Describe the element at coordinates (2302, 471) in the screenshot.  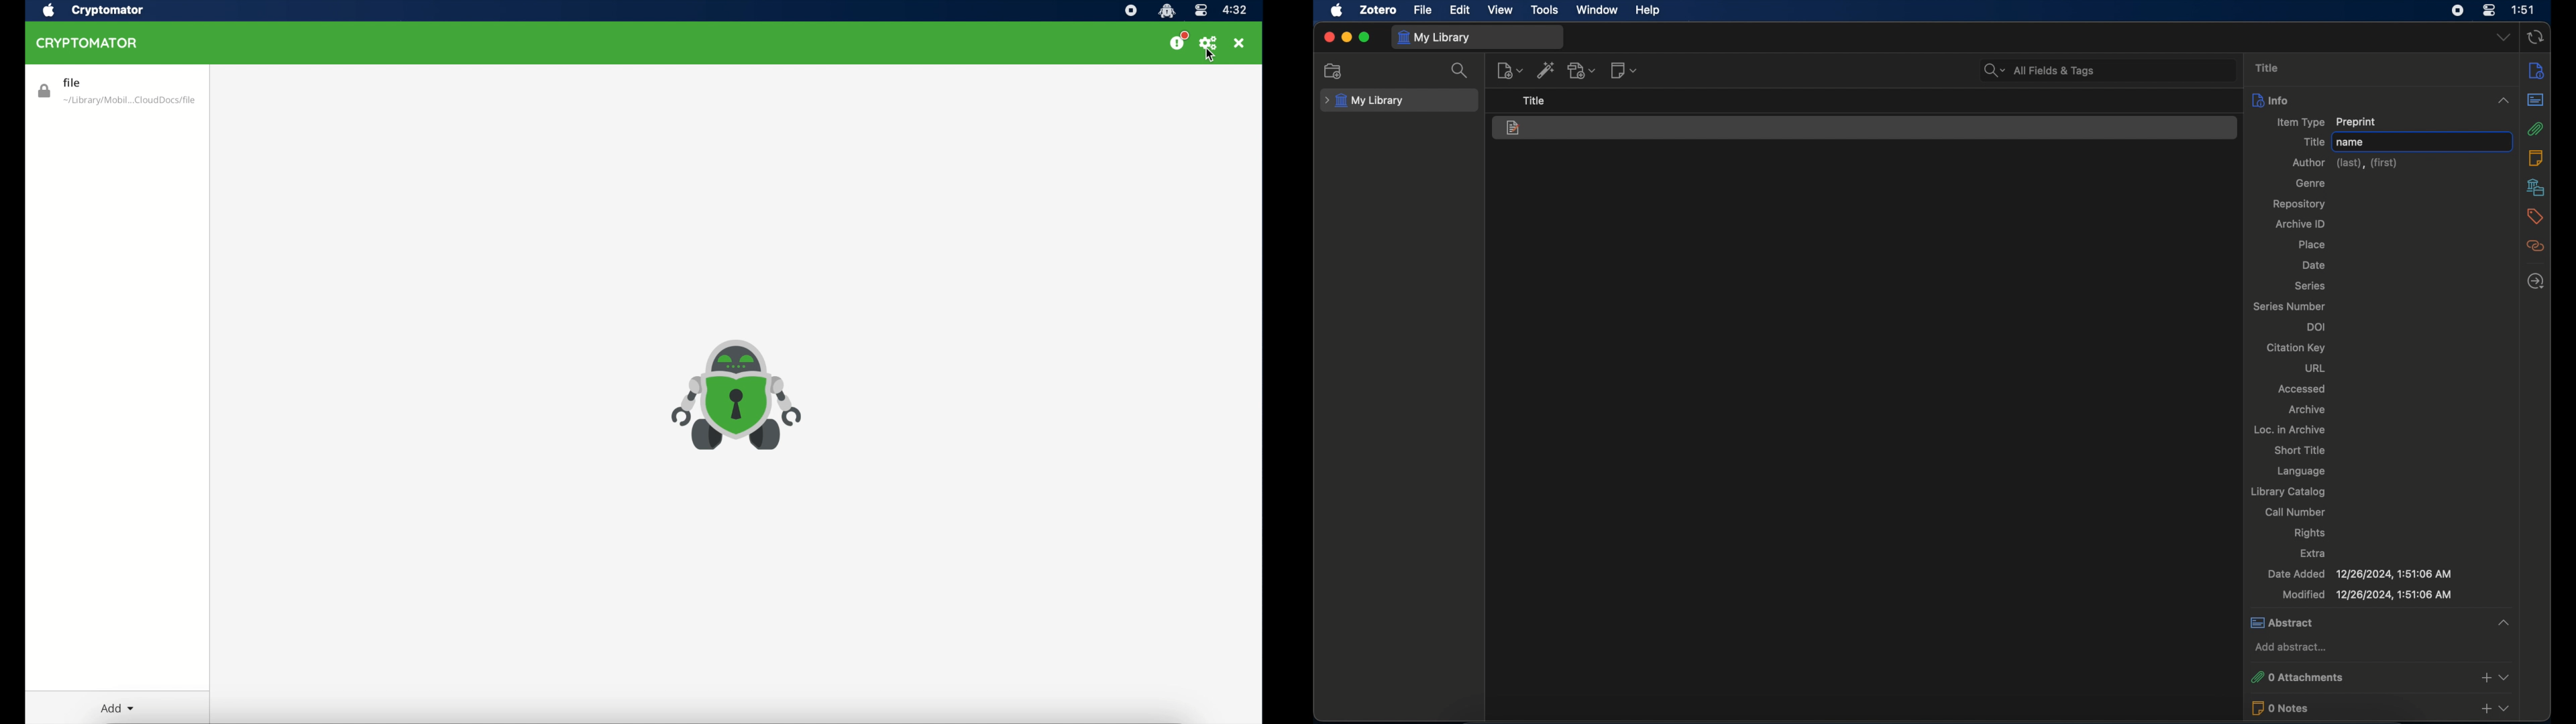
I see `language` at that location.